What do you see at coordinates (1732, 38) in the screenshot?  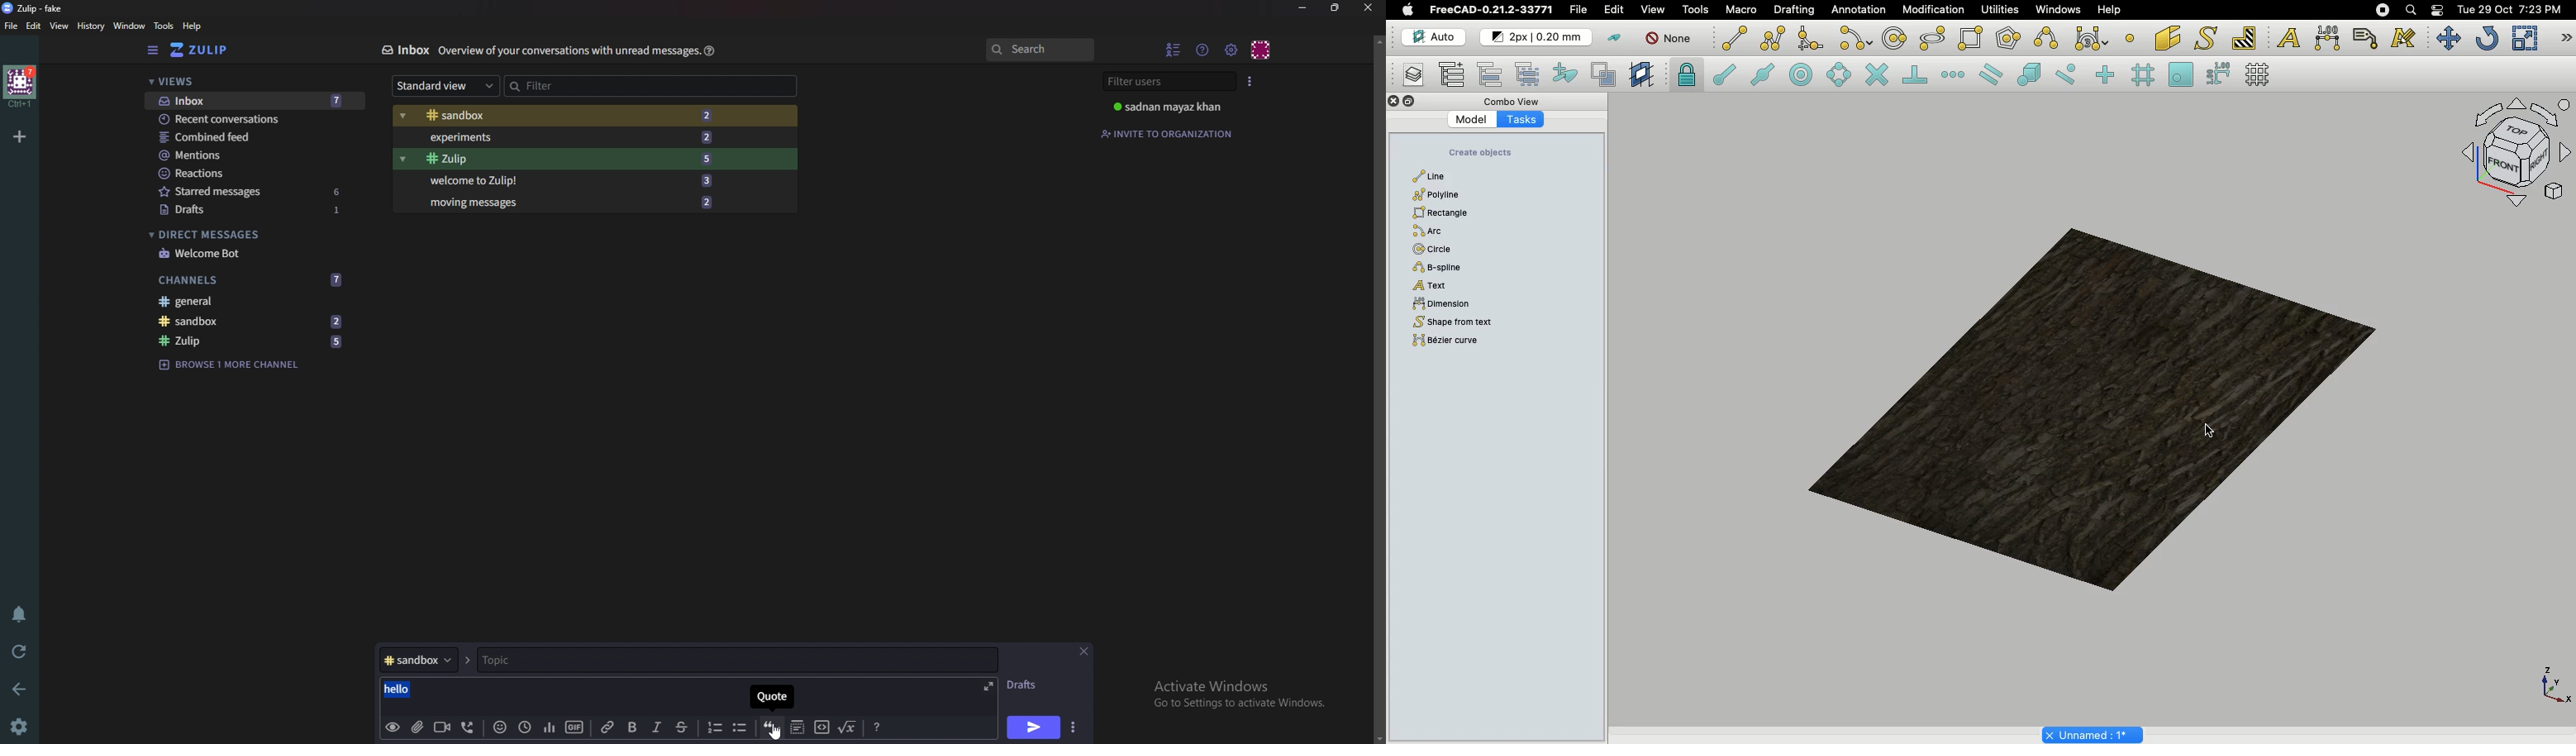 I see `Line` at bounding box center [1732, 38].